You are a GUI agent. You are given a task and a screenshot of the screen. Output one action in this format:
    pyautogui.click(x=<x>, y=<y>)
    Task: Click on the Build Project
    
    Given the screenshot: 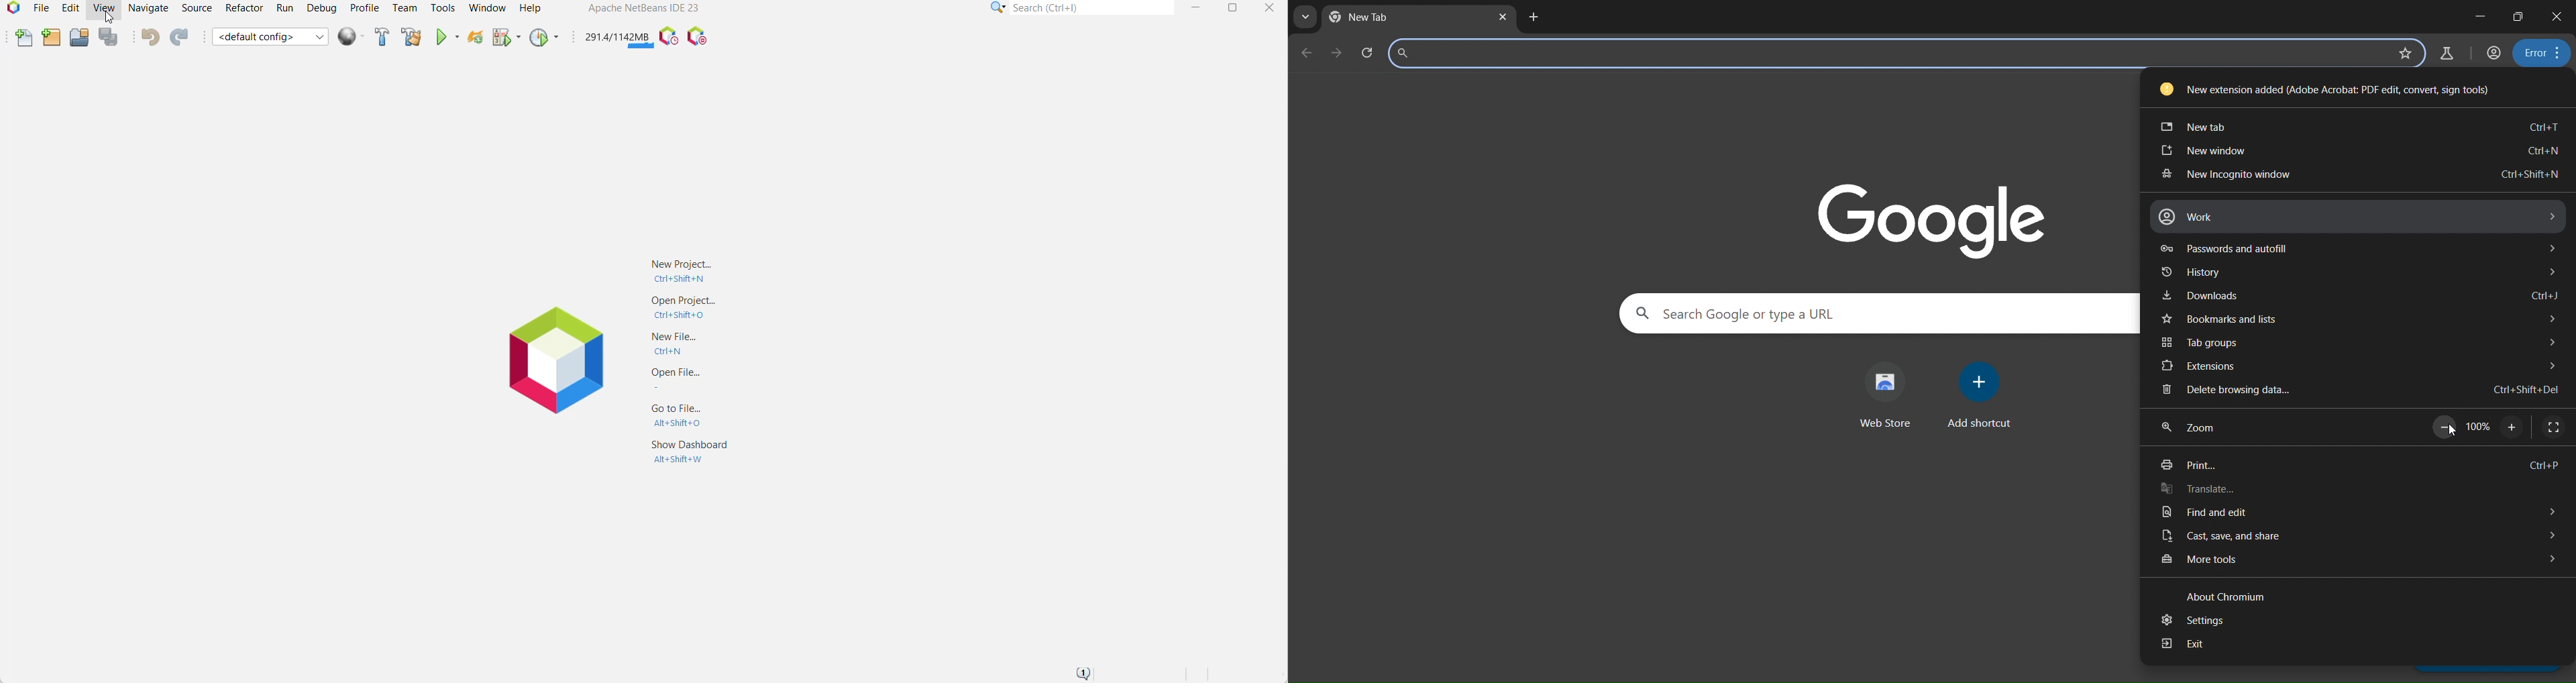 What is the action you would take?
    pyautogui.click(x=380, y=37)
    